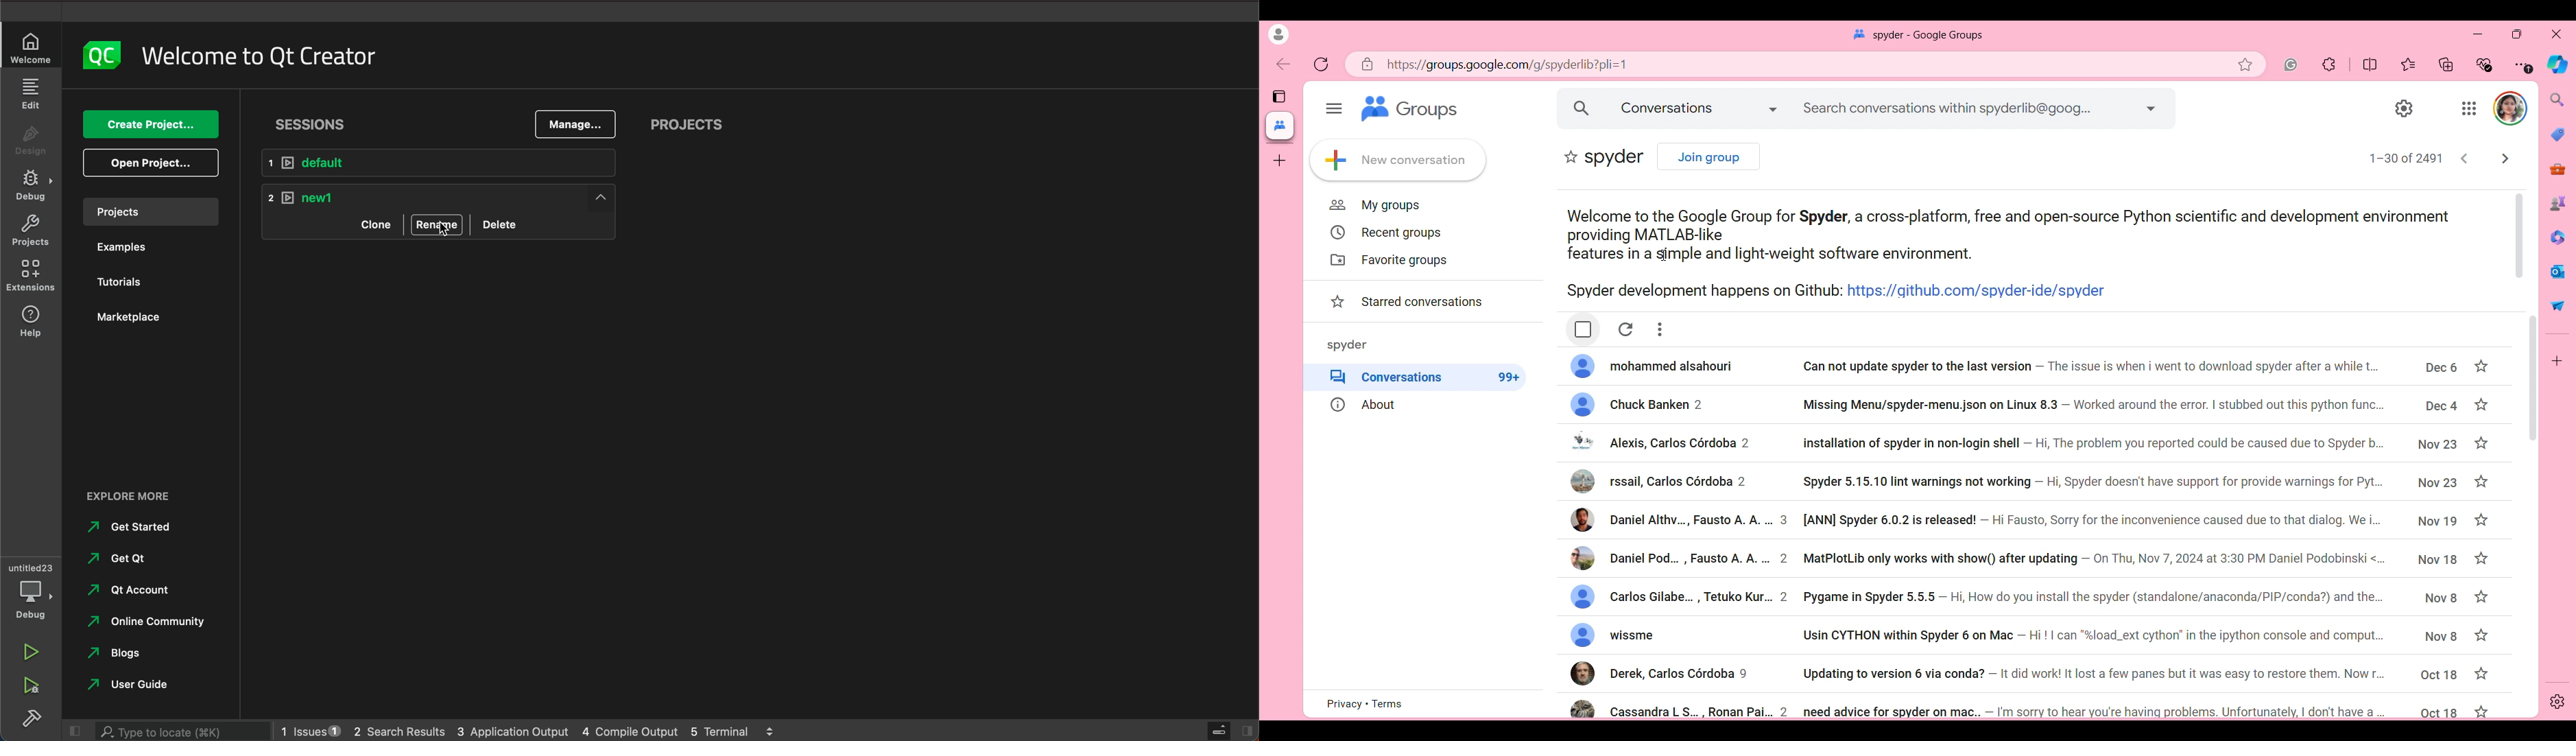 Image resolution: width=2576 pixels, height=756 pixels. What do you see at coordinates (2558, 305) in the screenshot?
I see `Share` at bounding box center [2558, 305].